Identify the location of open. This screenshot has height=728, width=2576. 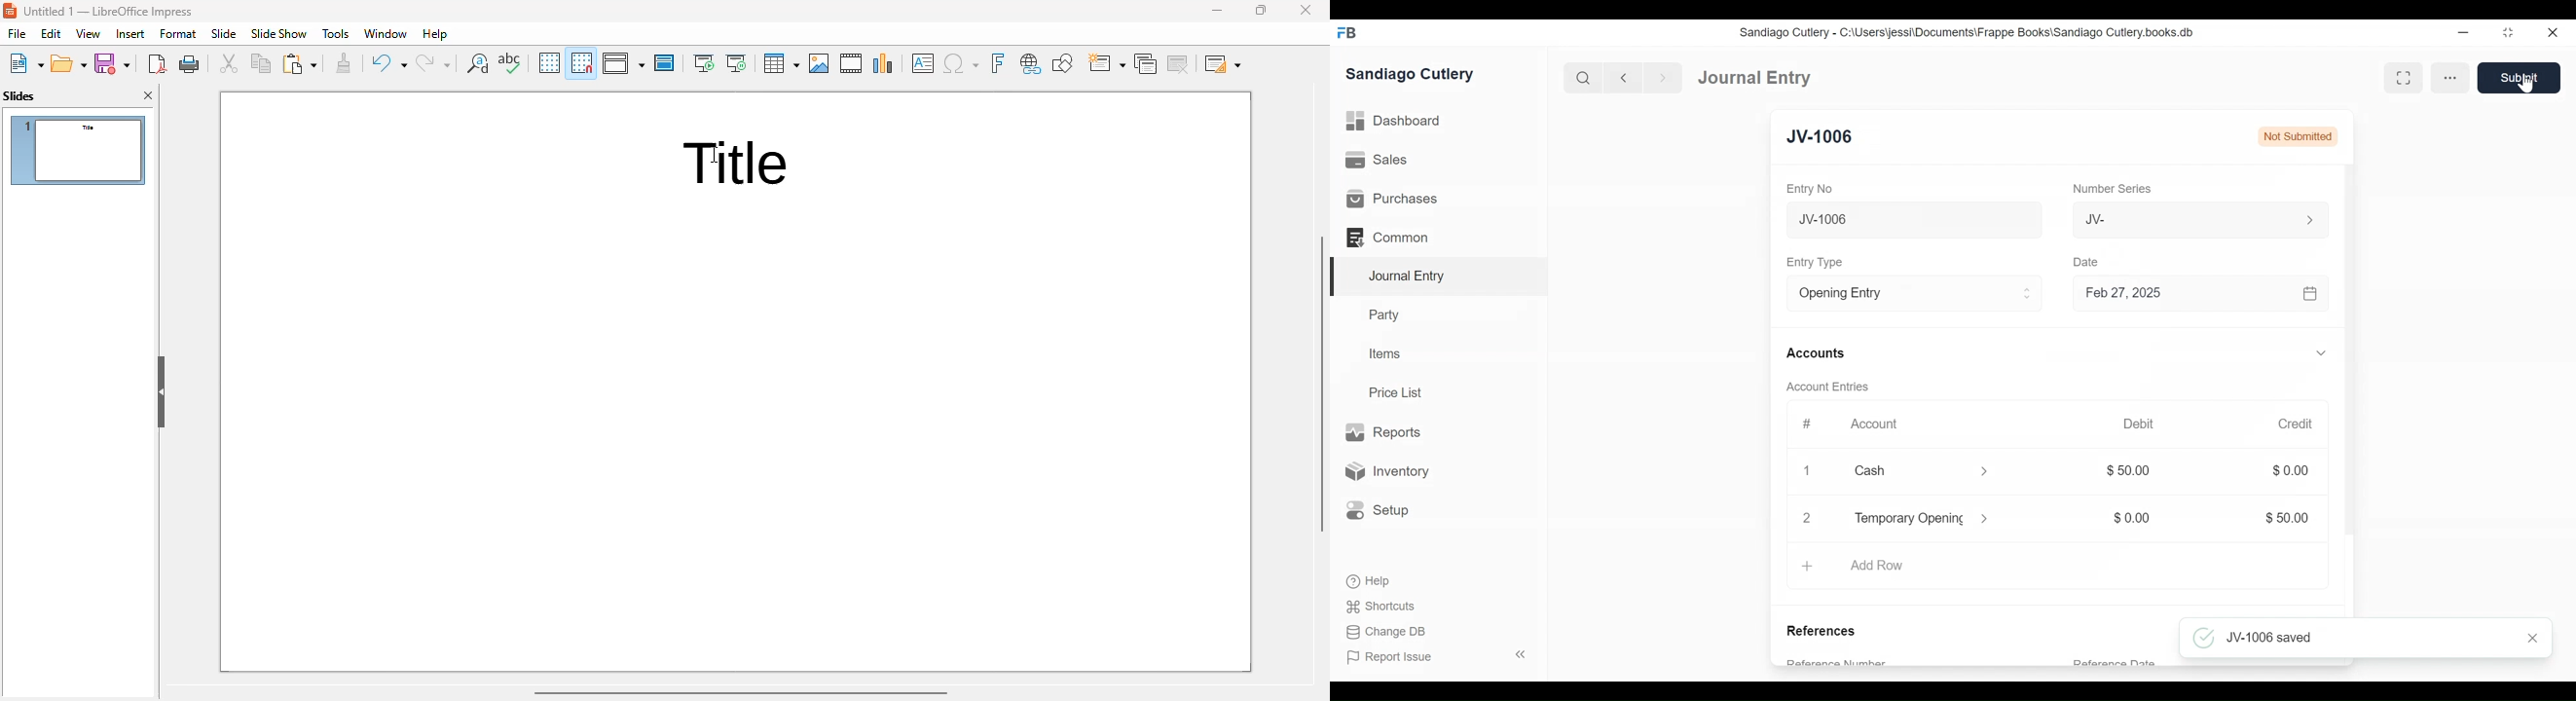
(68, 63).